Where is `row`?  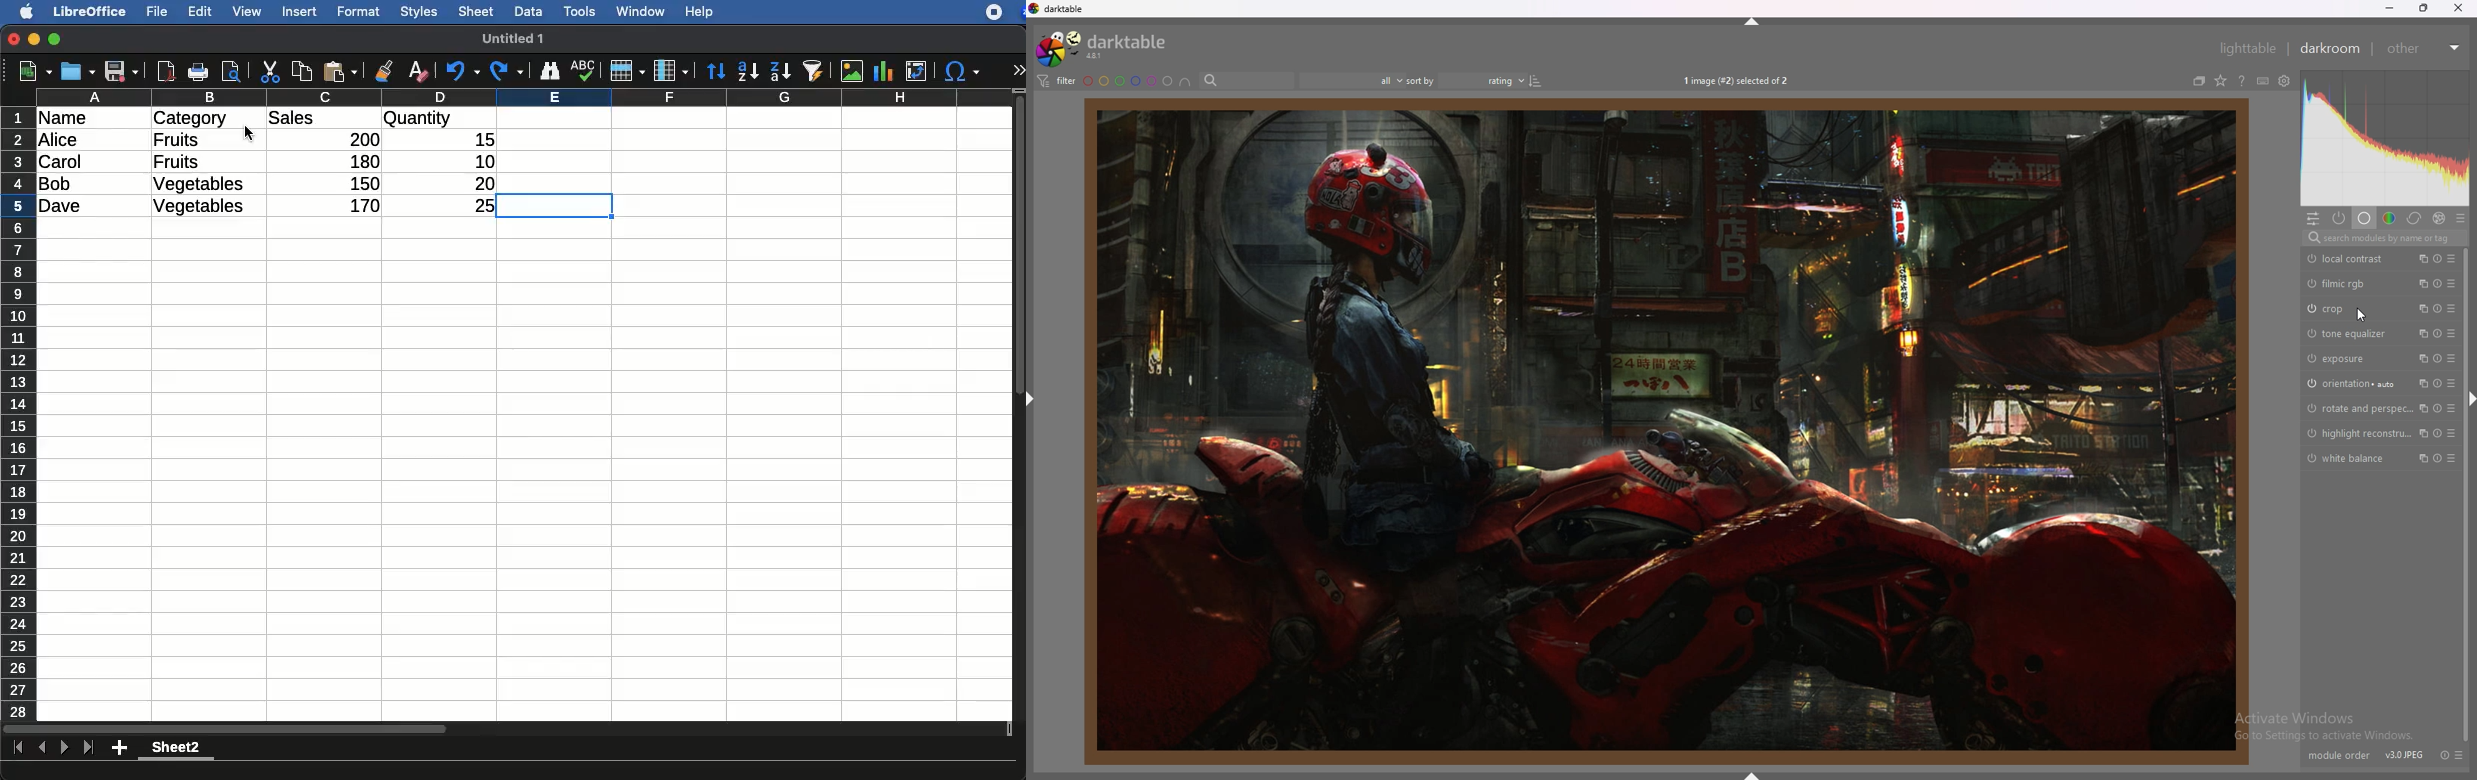 row is located at coordinates (20, 413).